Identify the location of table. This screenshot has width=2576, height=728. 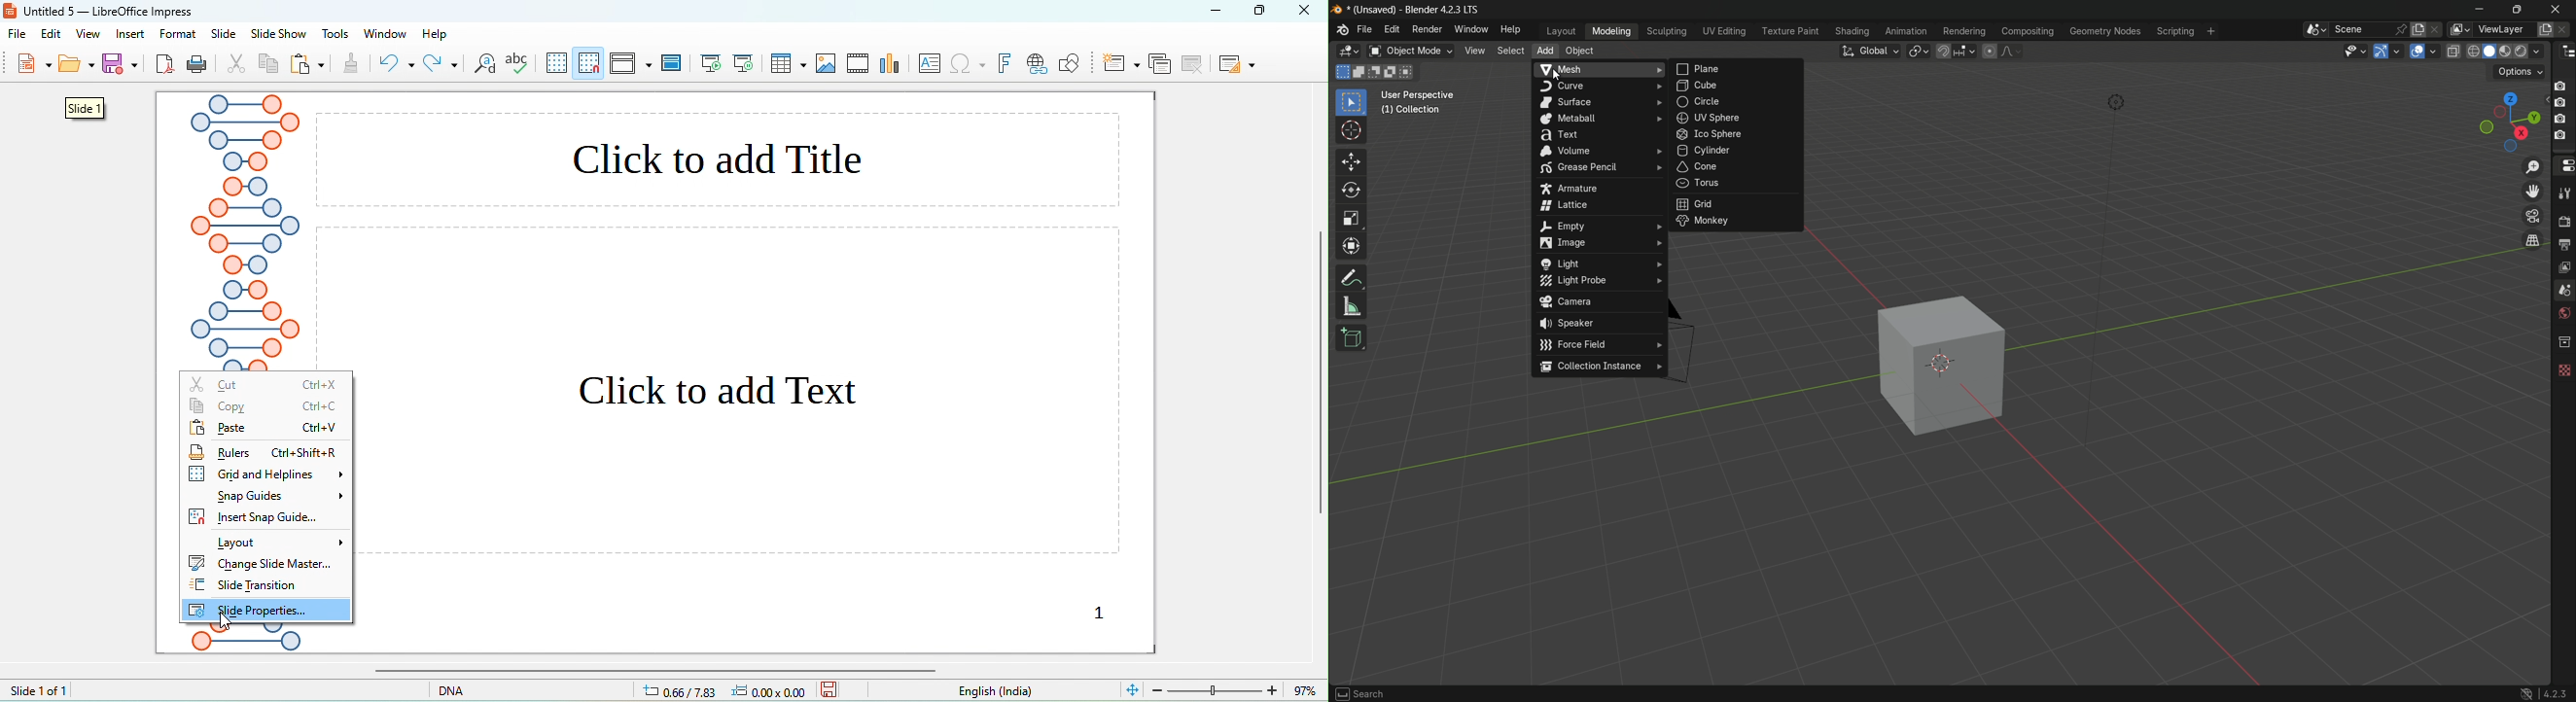
(788, 63).